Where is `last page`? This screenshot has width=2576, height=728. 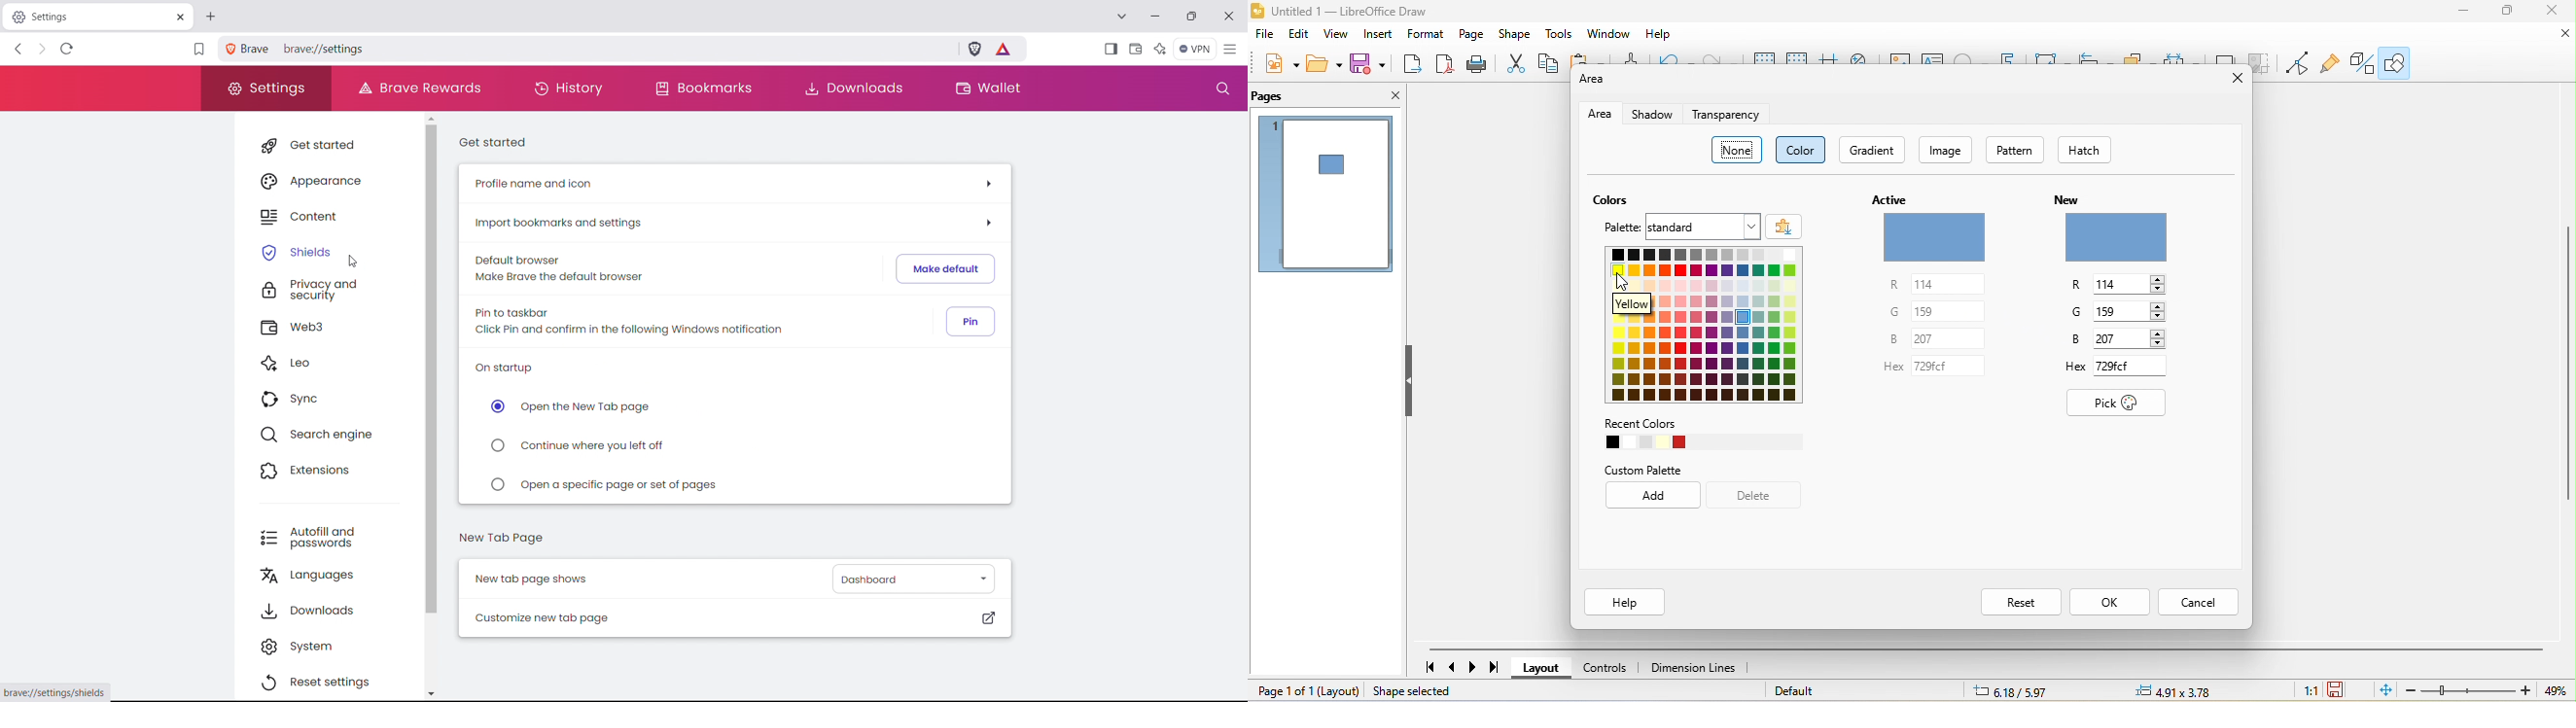 last page is located at coordinates (1501, 667).